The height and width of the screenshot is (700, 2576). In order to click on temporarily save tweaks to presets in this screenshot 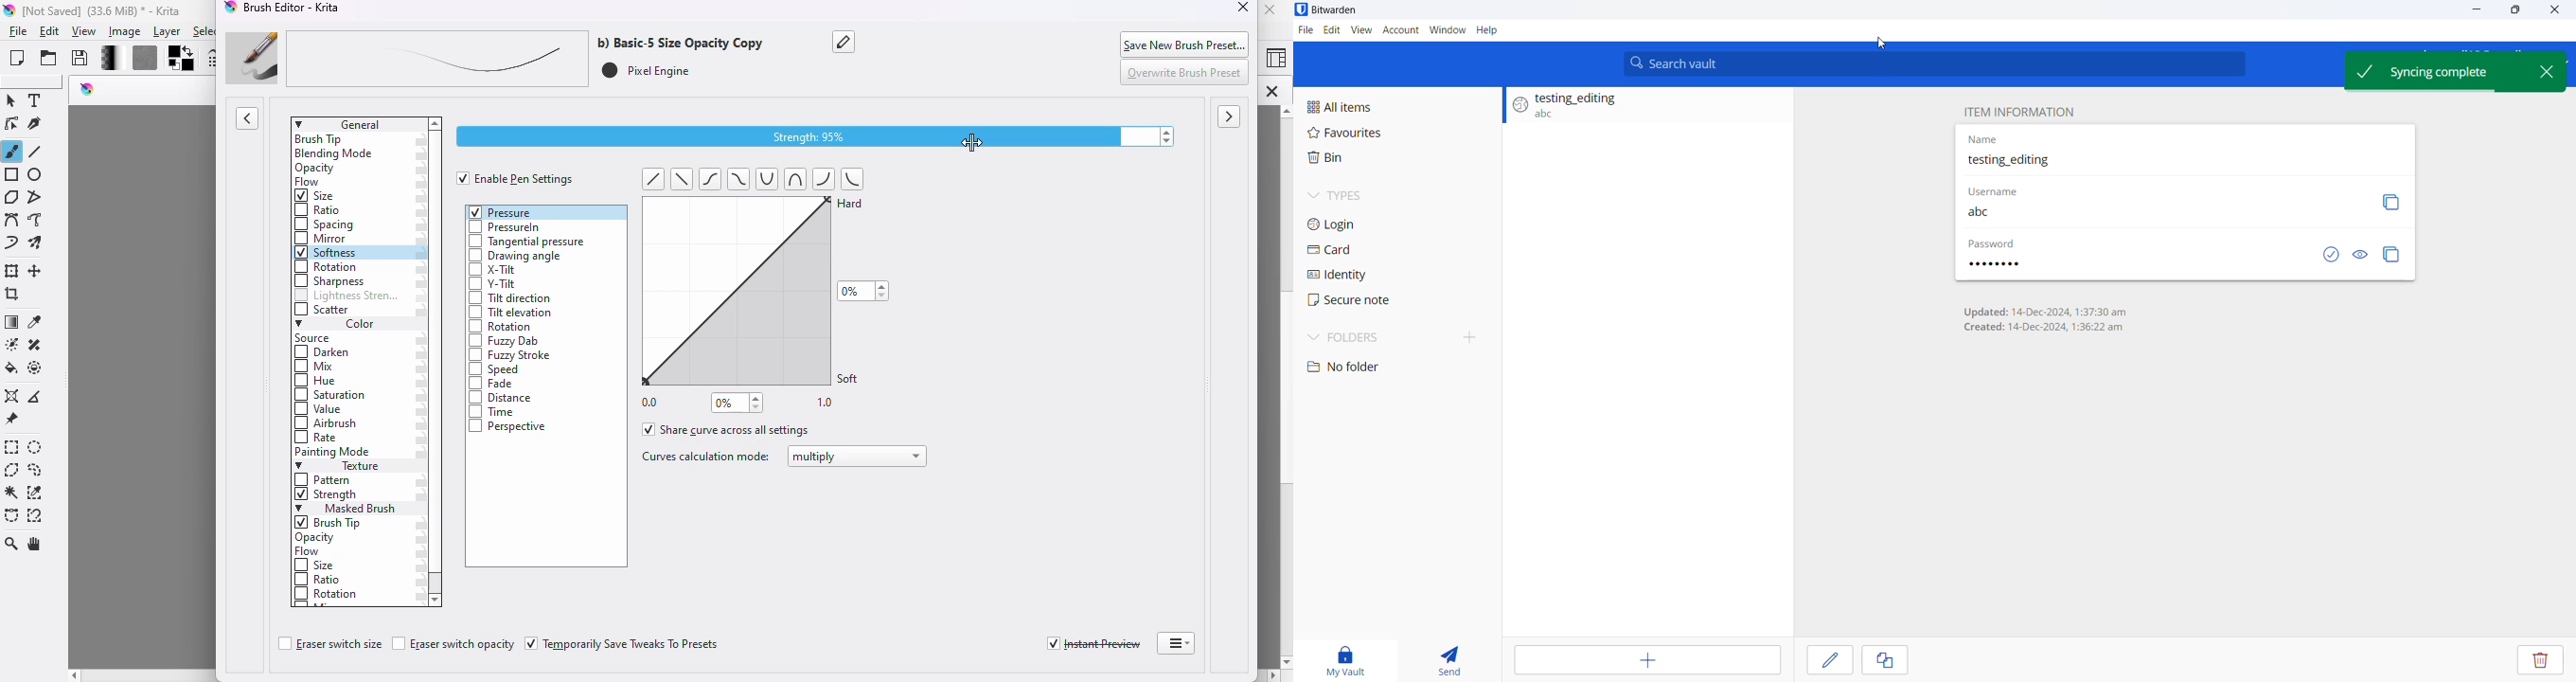, I will do `click(624, 644)`.